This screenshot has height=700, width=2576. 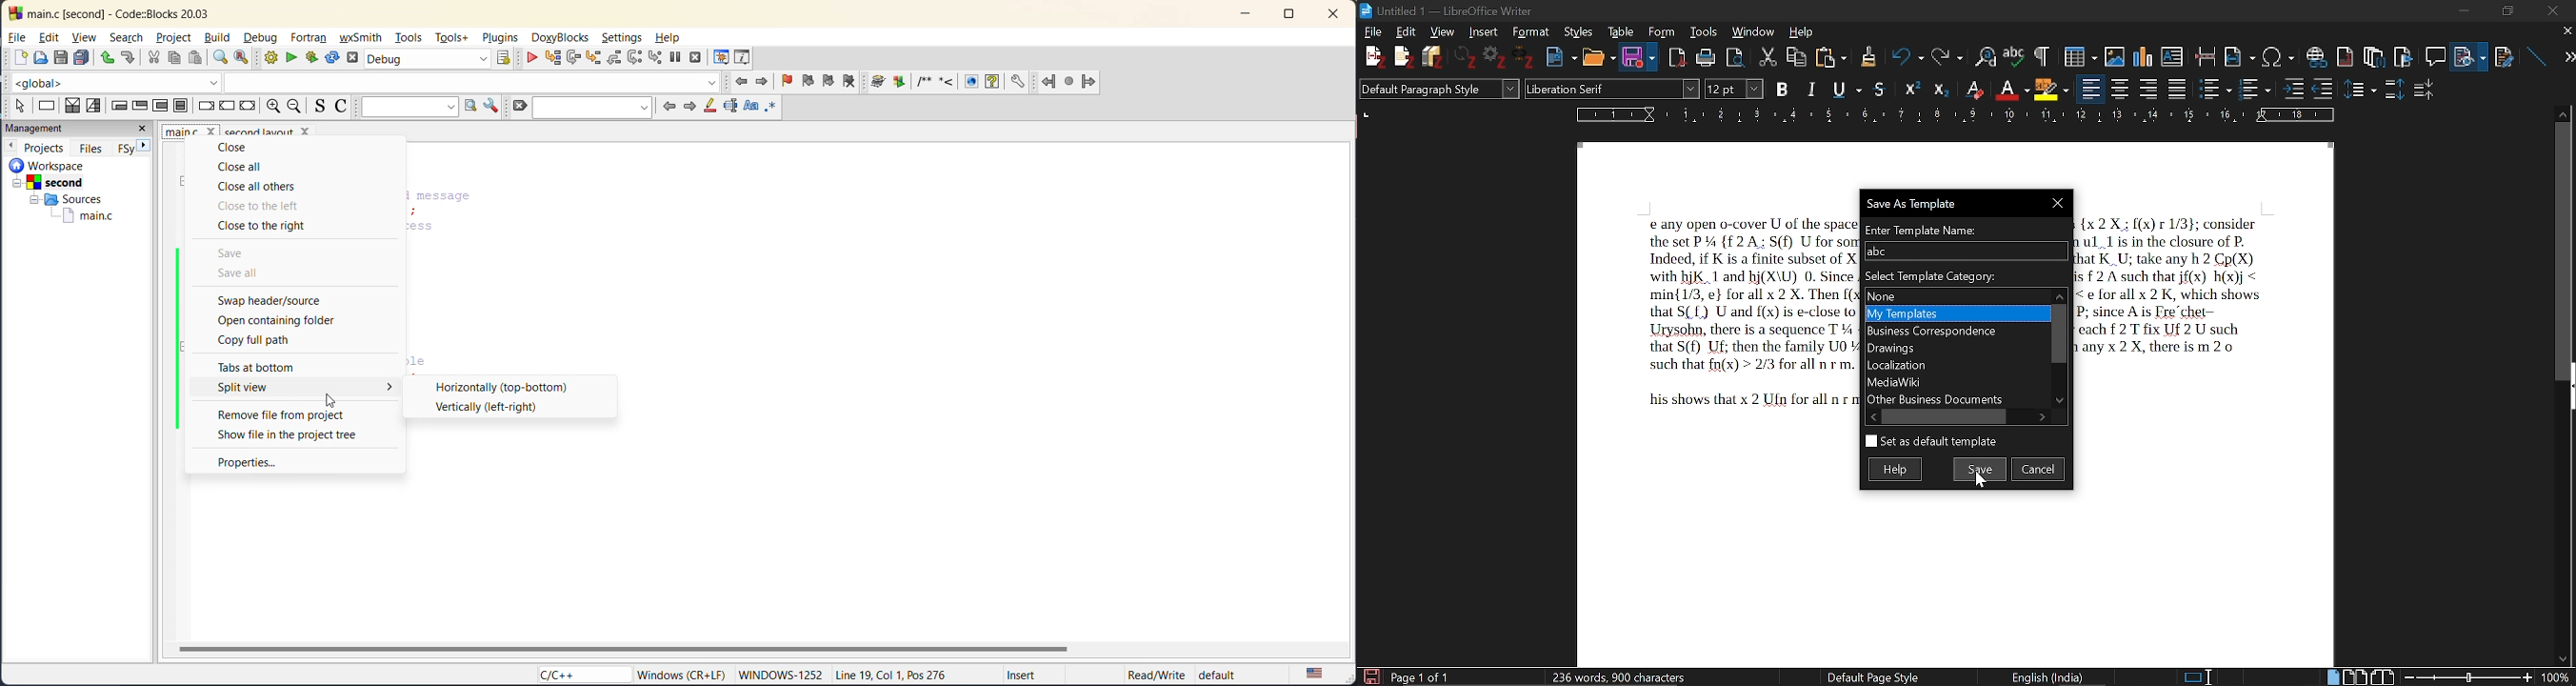 I want to click on Previous, so click(x=13, y=144).